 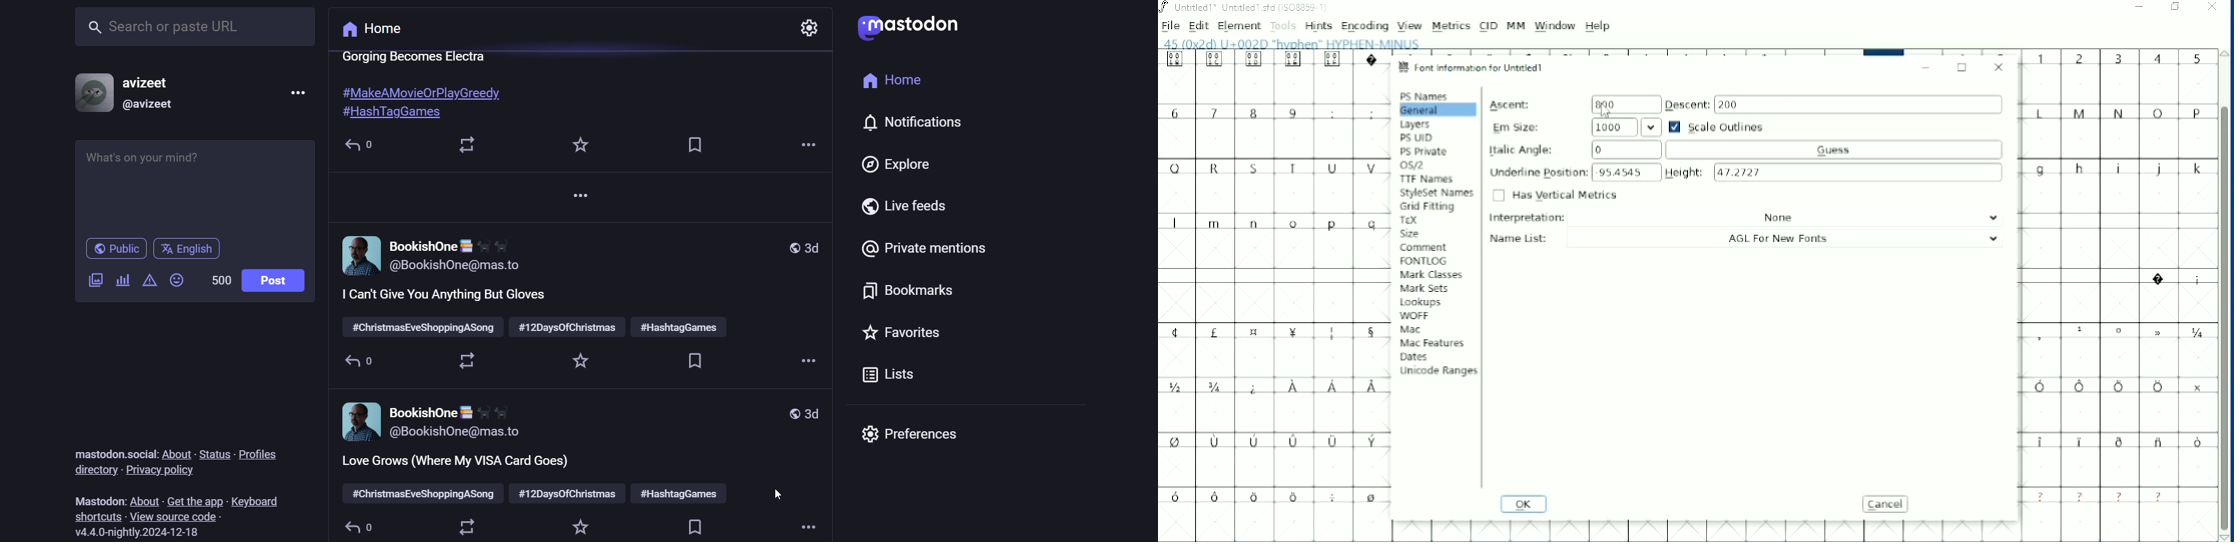 What do you see at coordinates (92, 470) in the screenshot?
I see `directory` at bounding box center [92, 470].